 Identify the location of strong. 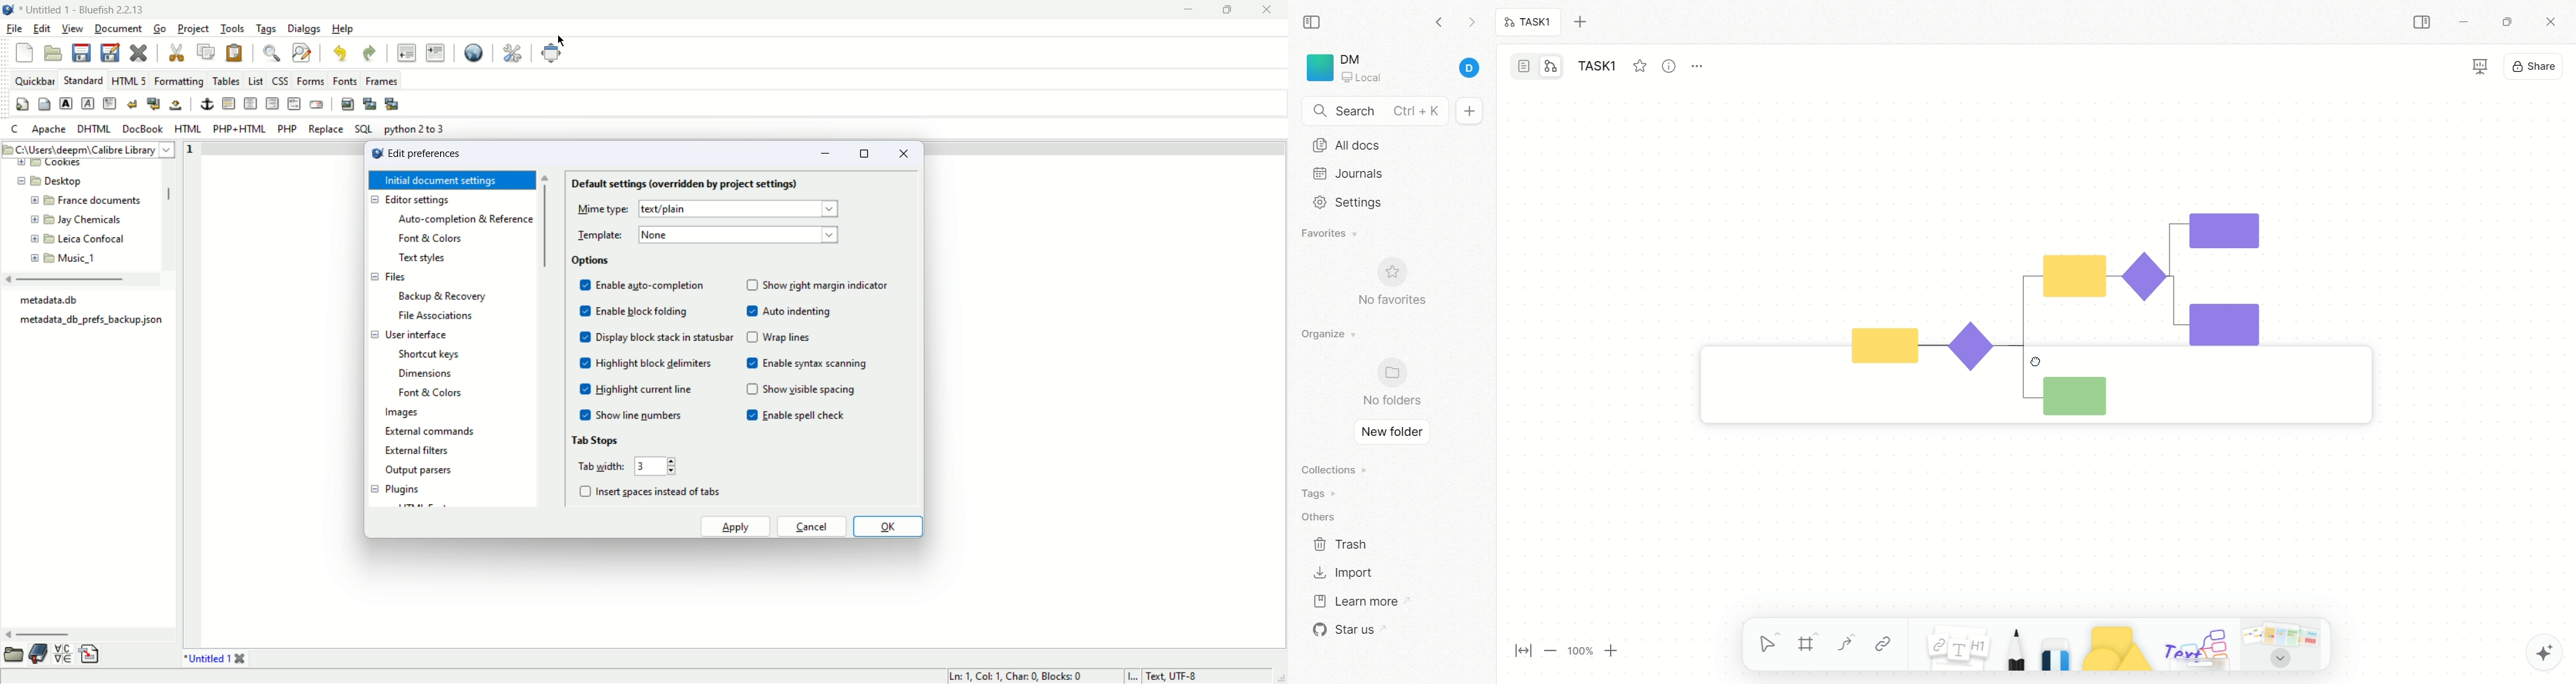
(66, 104).